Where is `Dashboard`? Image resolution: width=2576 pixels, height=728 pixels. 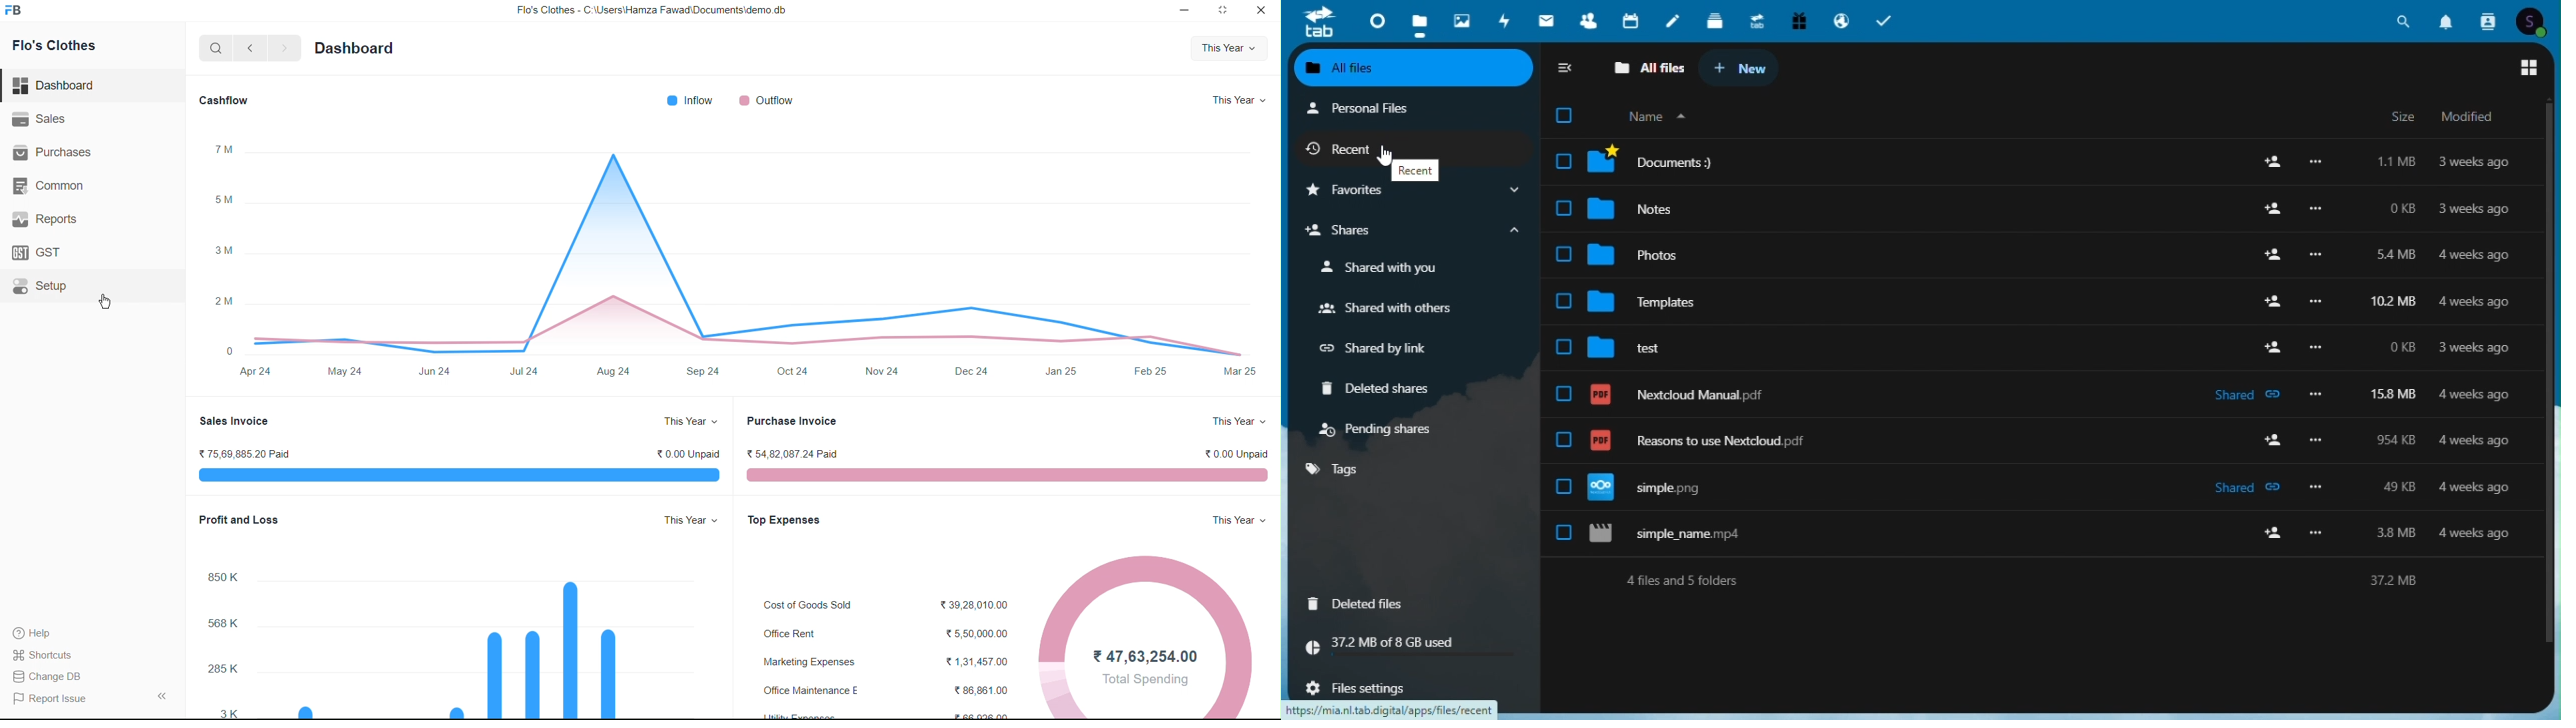 Dashboard is located at coordinates (58, 86).